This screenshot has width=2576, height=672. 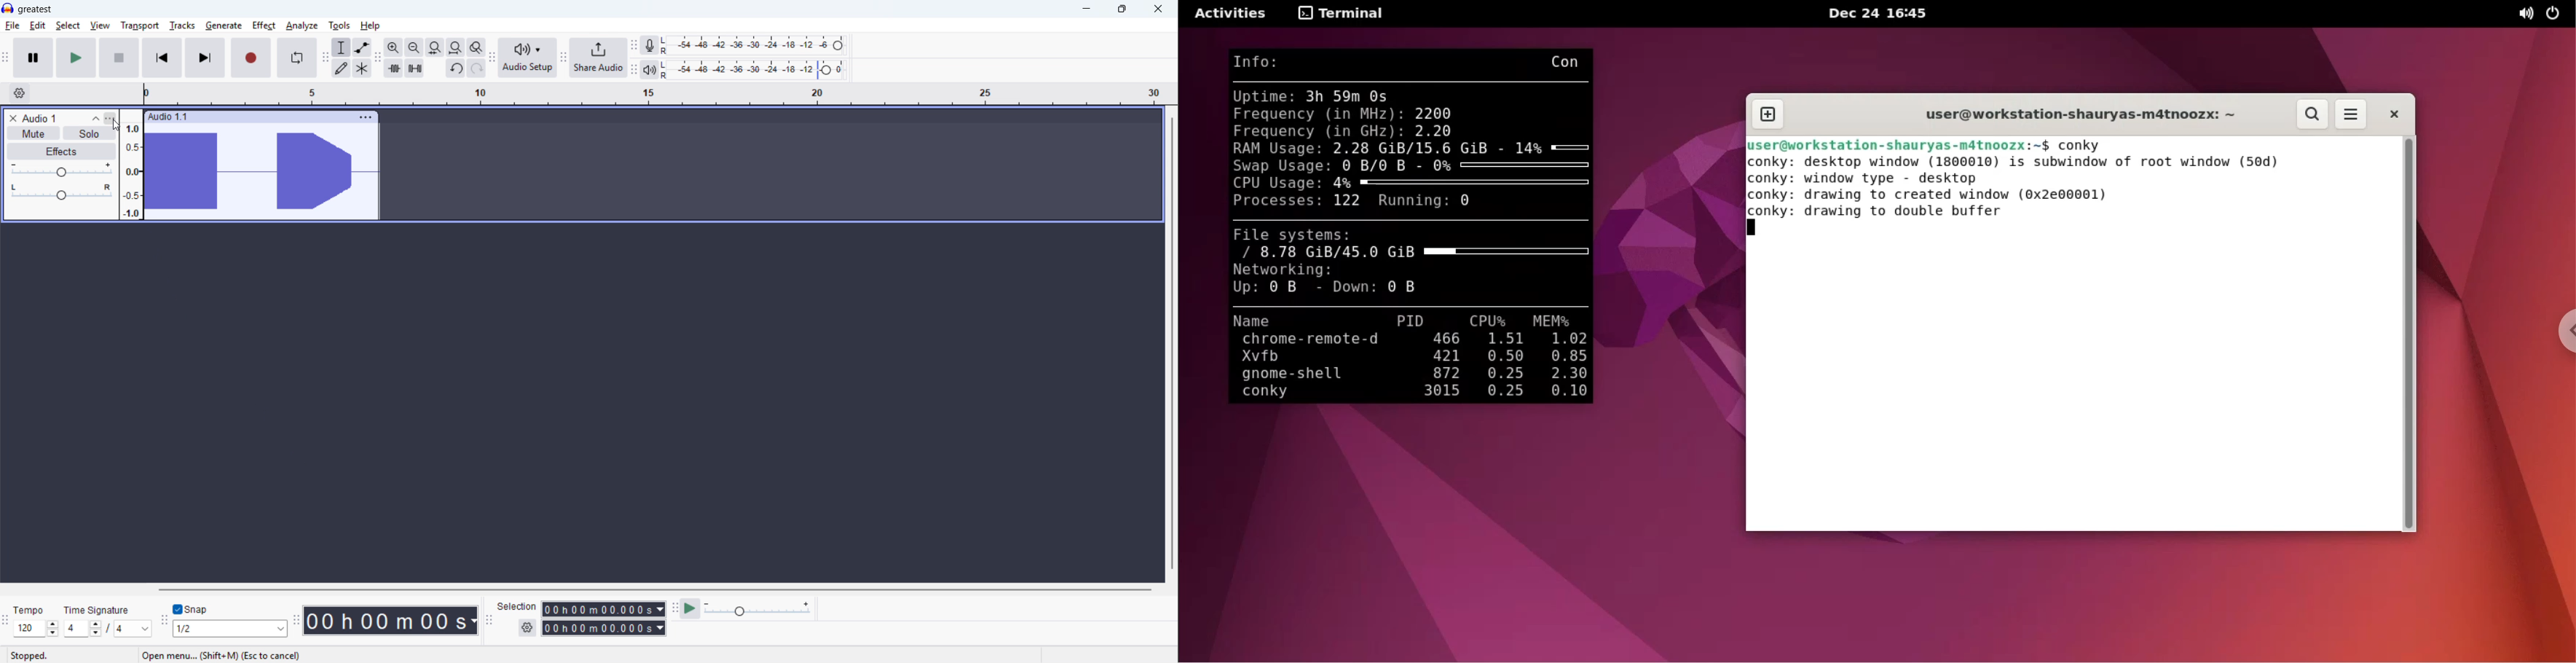 What do you see at coordinates (415, 69) in the screenshot?
I see `silence audio selection` at bounding box center [415, 69].